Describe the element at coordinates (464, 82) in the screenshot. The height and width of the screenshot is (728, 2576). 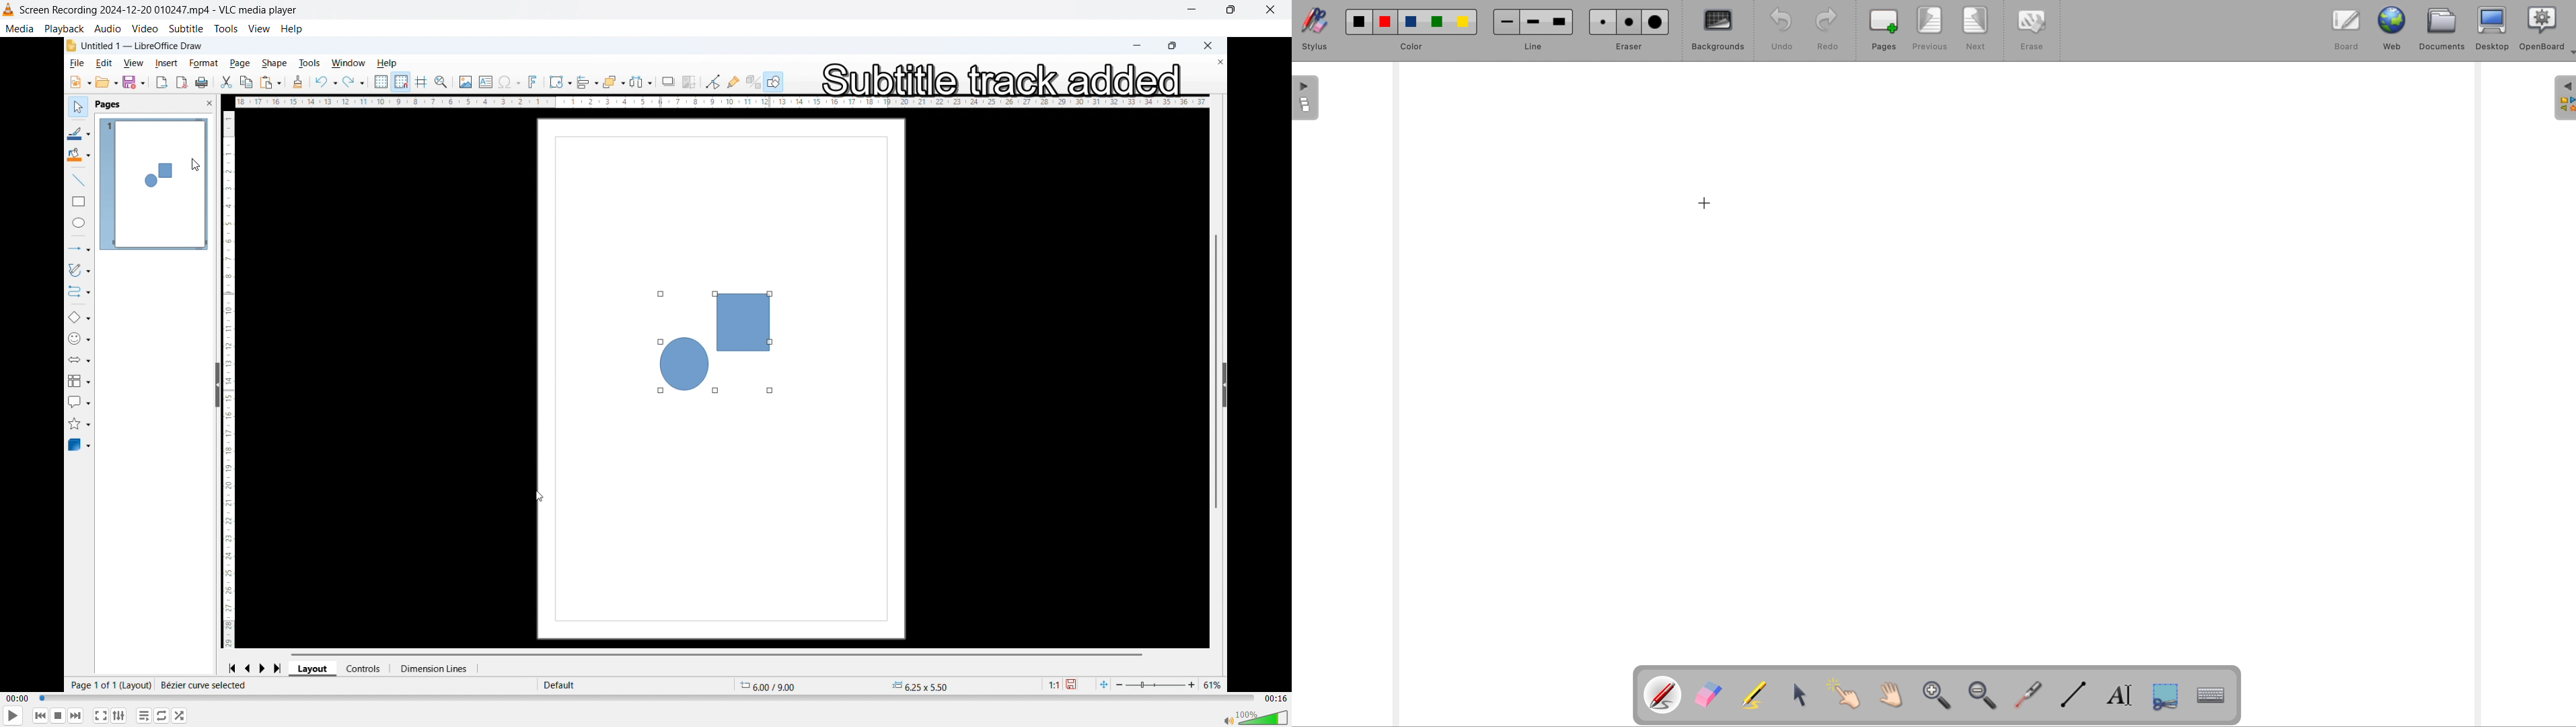
I see `image` at that location.